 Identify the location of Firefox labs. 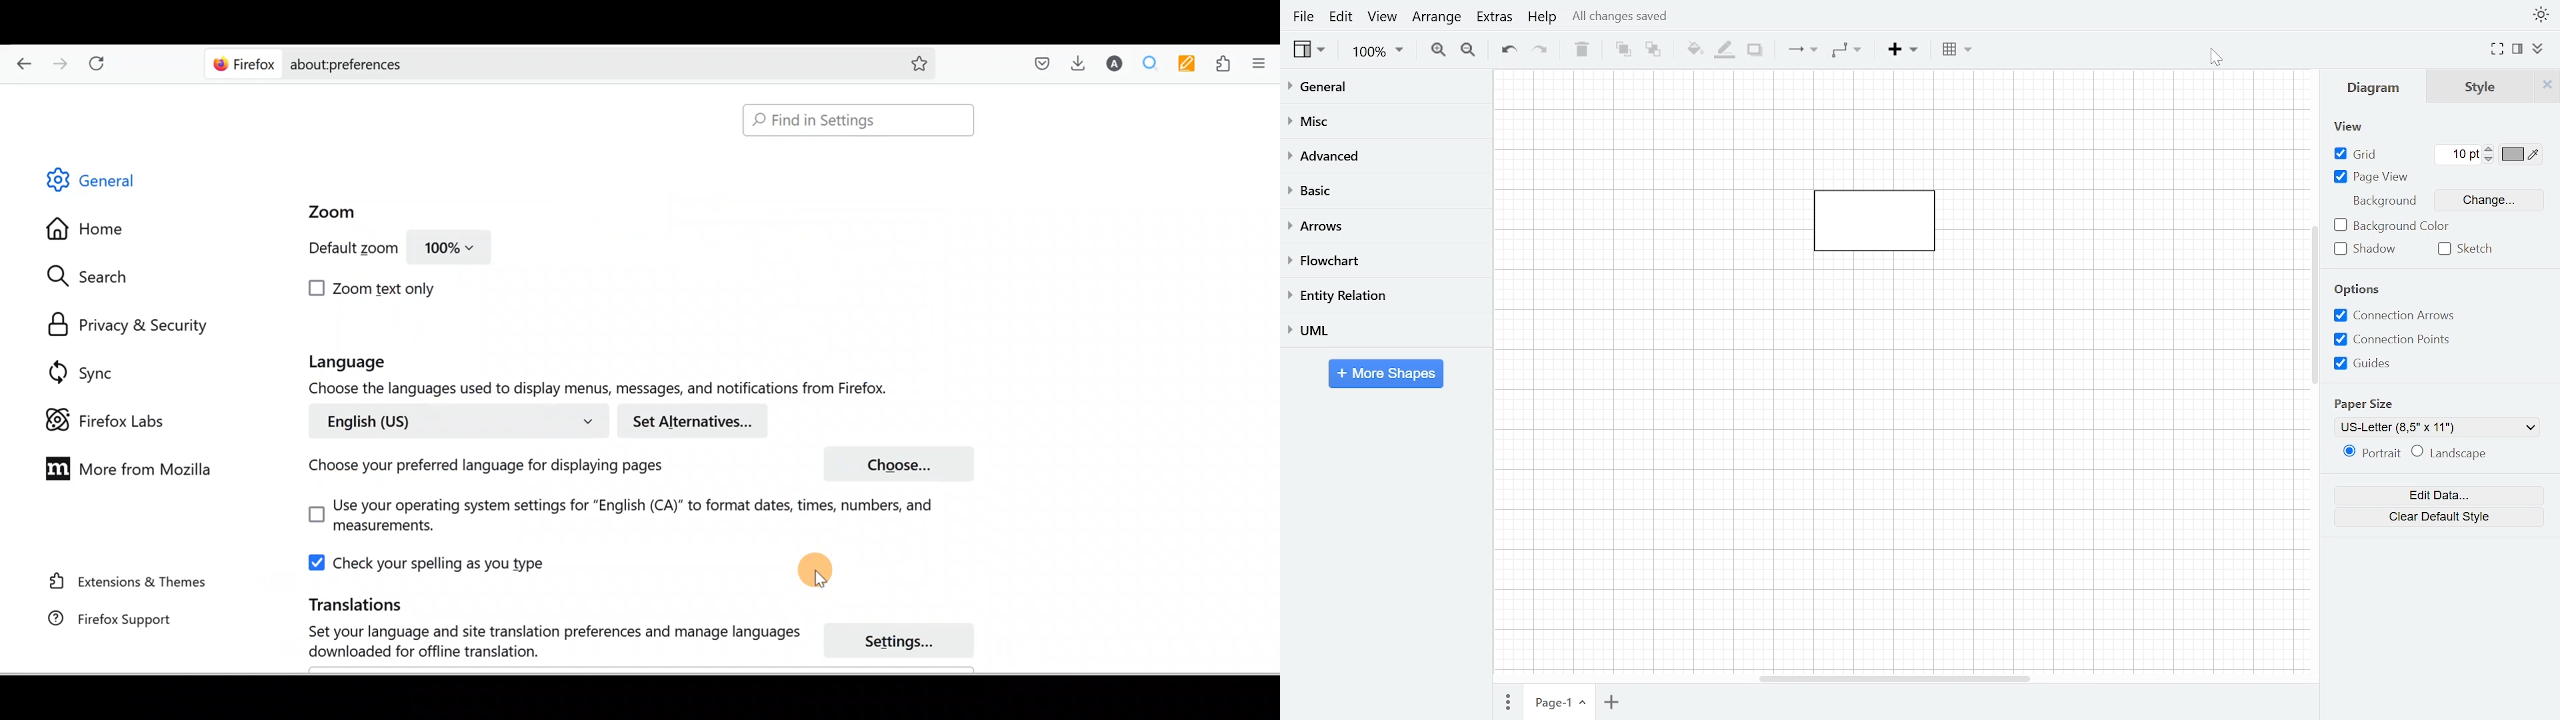
(109, 421).